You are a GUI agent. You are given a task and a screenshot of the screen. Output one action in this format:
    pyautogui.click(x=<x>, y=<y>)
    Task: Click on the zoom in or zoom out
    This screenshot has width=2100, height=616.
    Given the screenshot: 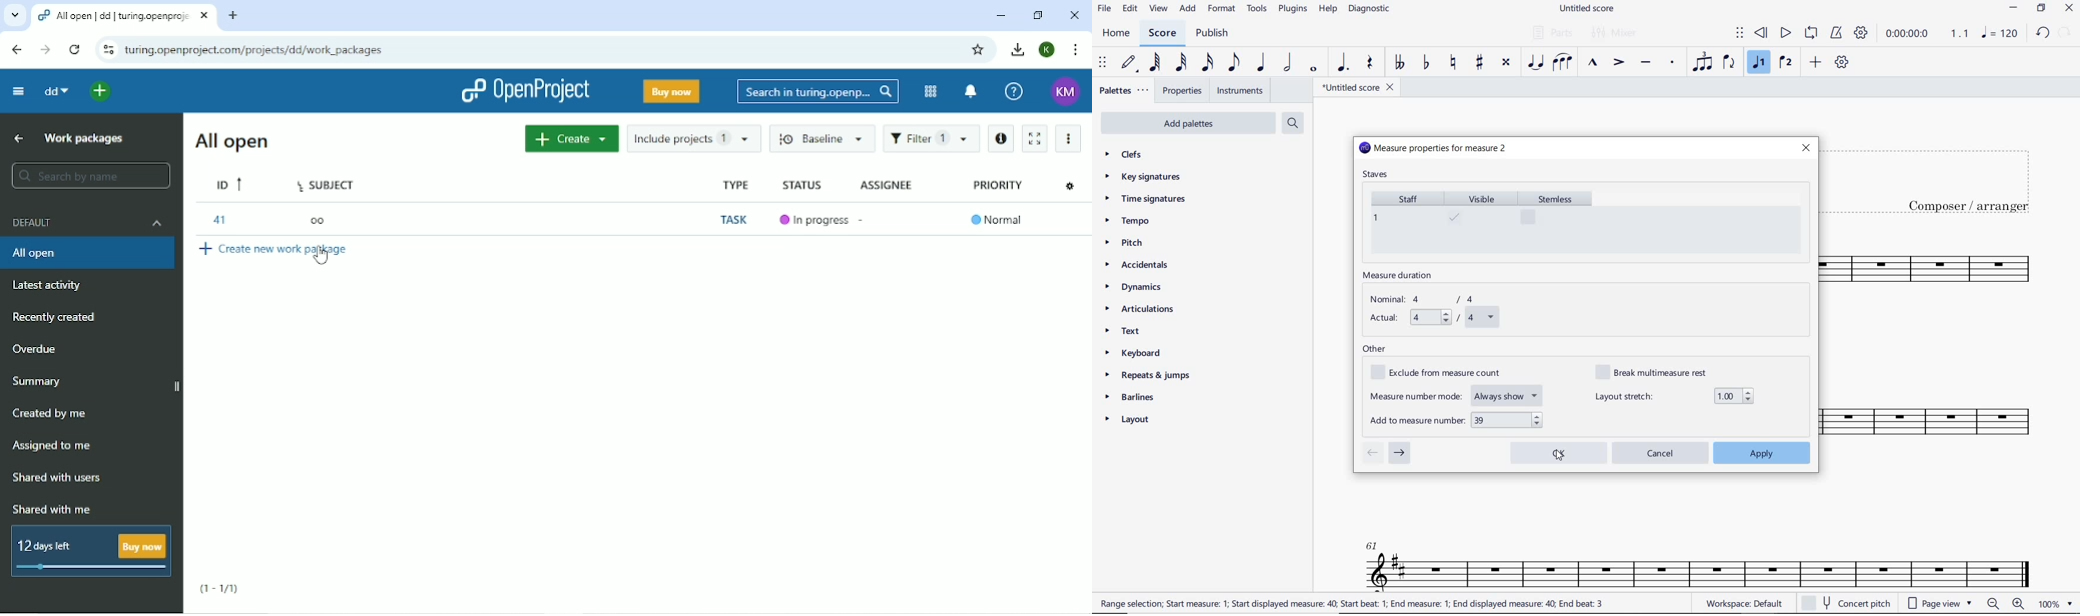 What is the action you would take?
    pyautogui.click(x=2007, y=605)
    